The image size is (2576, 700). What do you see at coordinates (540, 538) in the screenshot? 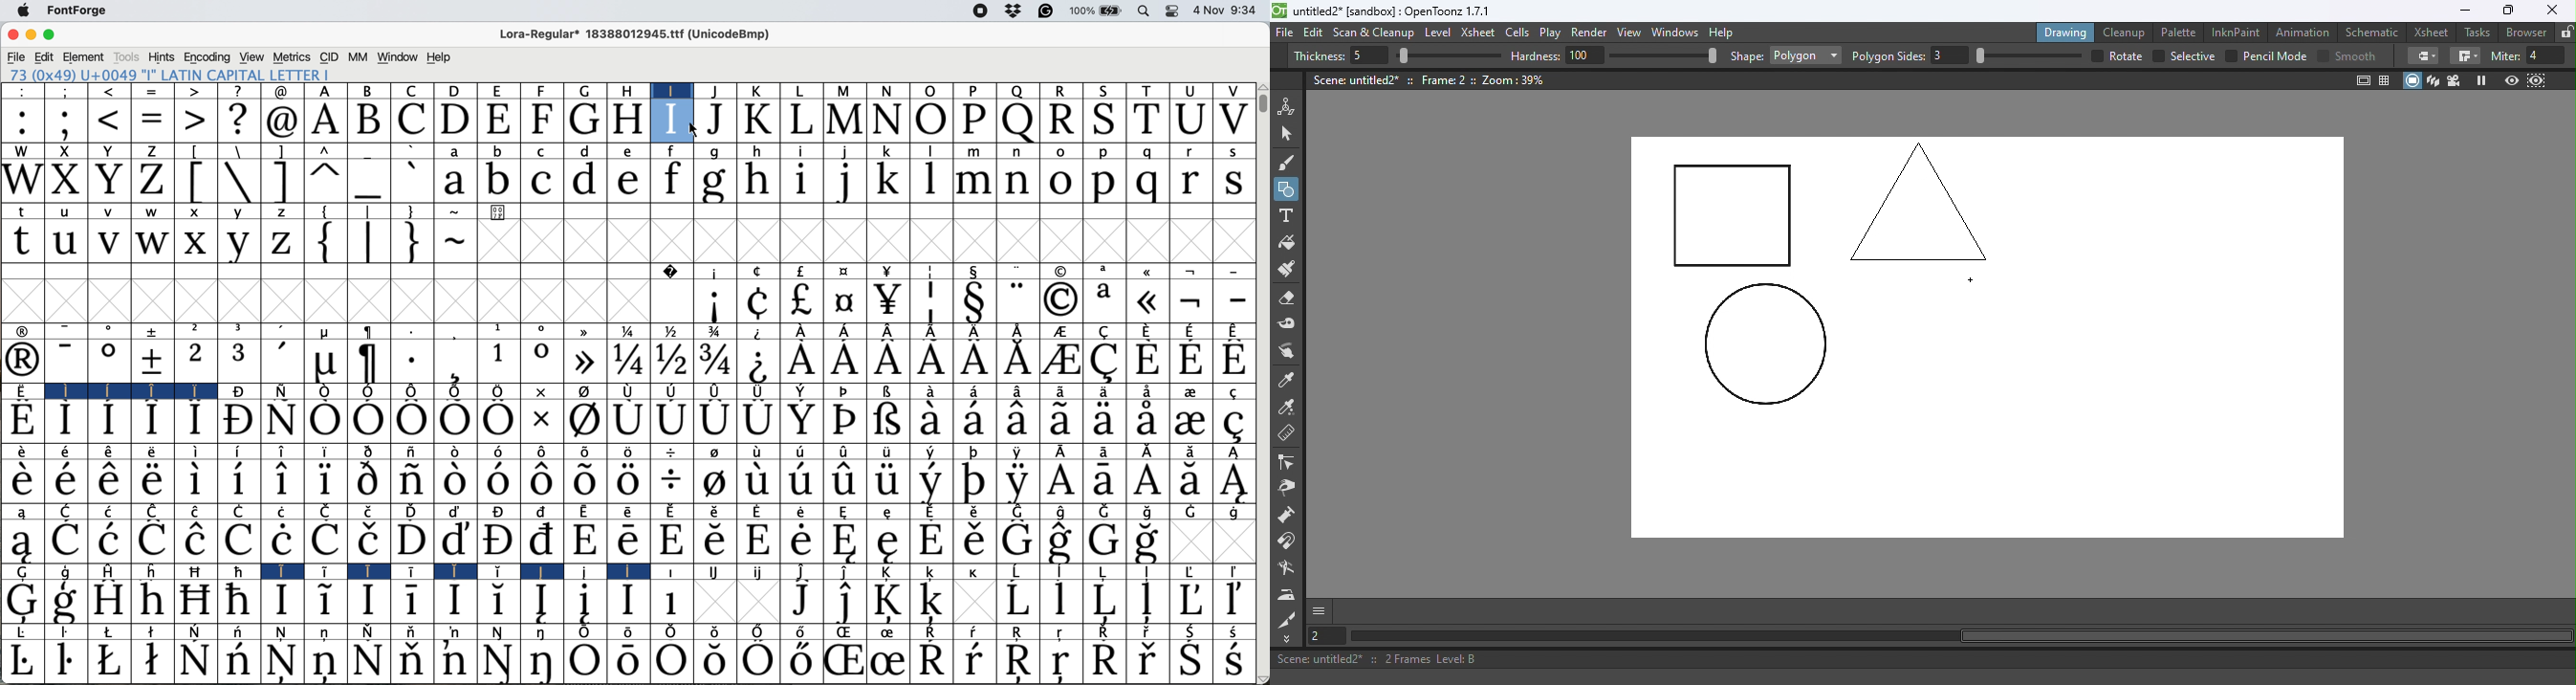
I see `Symbol` at bounding box center [540, 538].